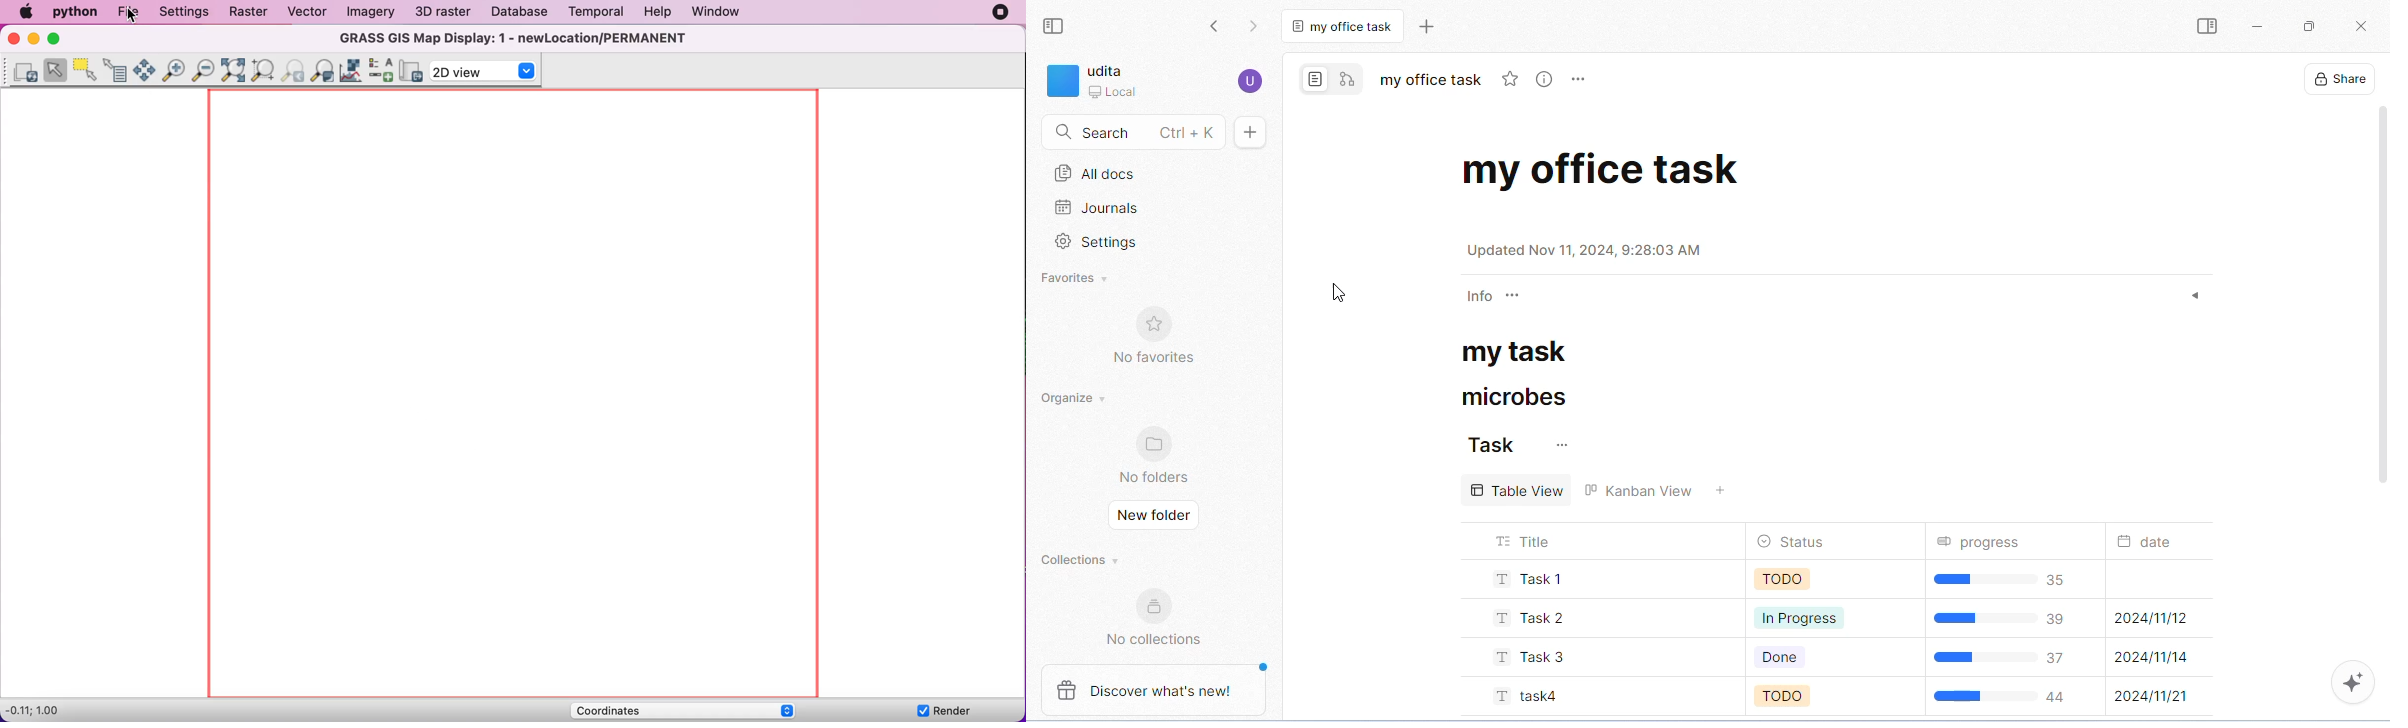 This screenshot has width=2408, height=728. I want to click on progress 44, so click(2007, 695).